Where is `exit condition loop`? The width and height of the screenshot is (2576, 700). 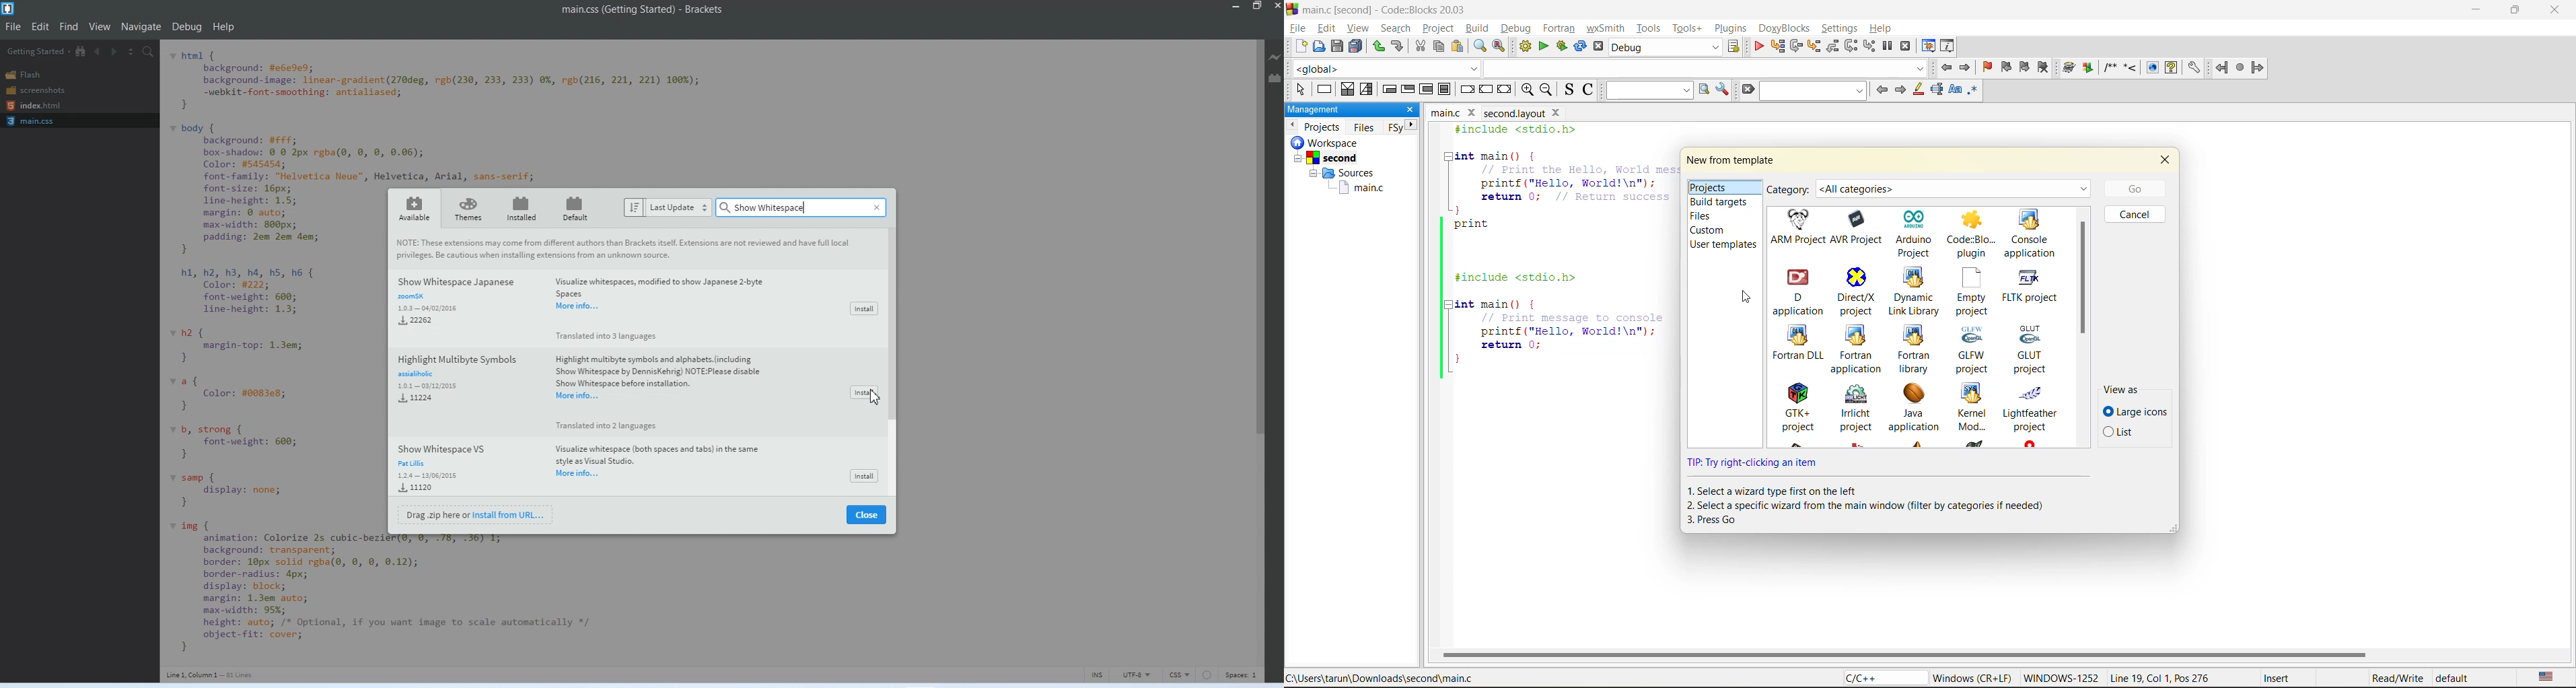
exit condition loop is located at coordinates (1408, 90).